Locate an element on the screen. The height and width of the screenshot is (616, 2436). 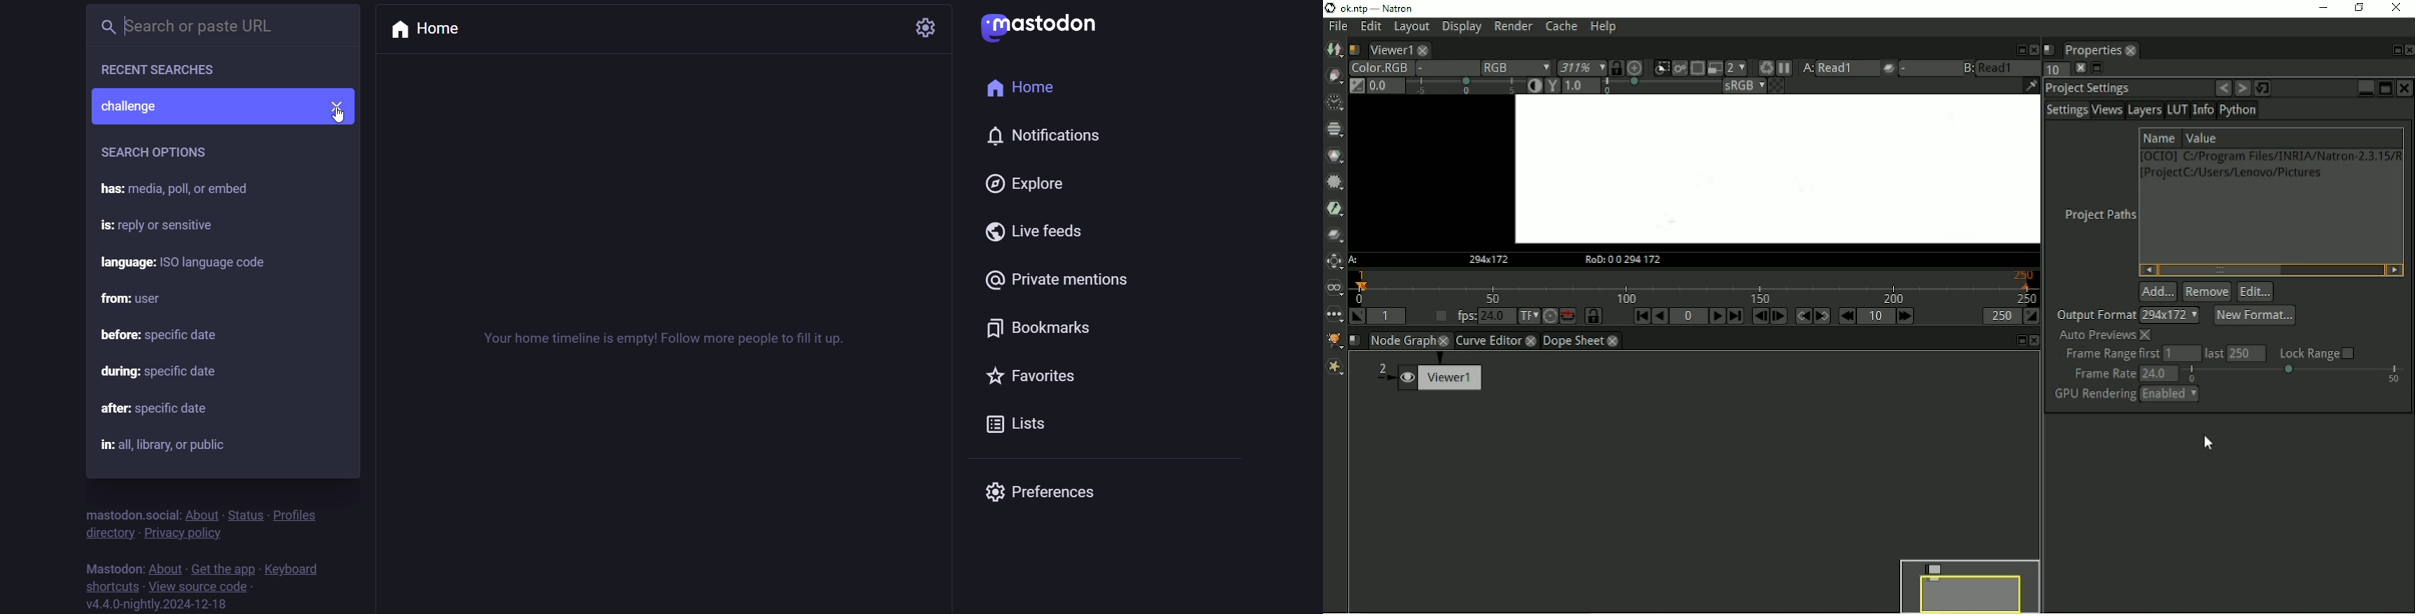
notification is located at coordinates (1047, 135).